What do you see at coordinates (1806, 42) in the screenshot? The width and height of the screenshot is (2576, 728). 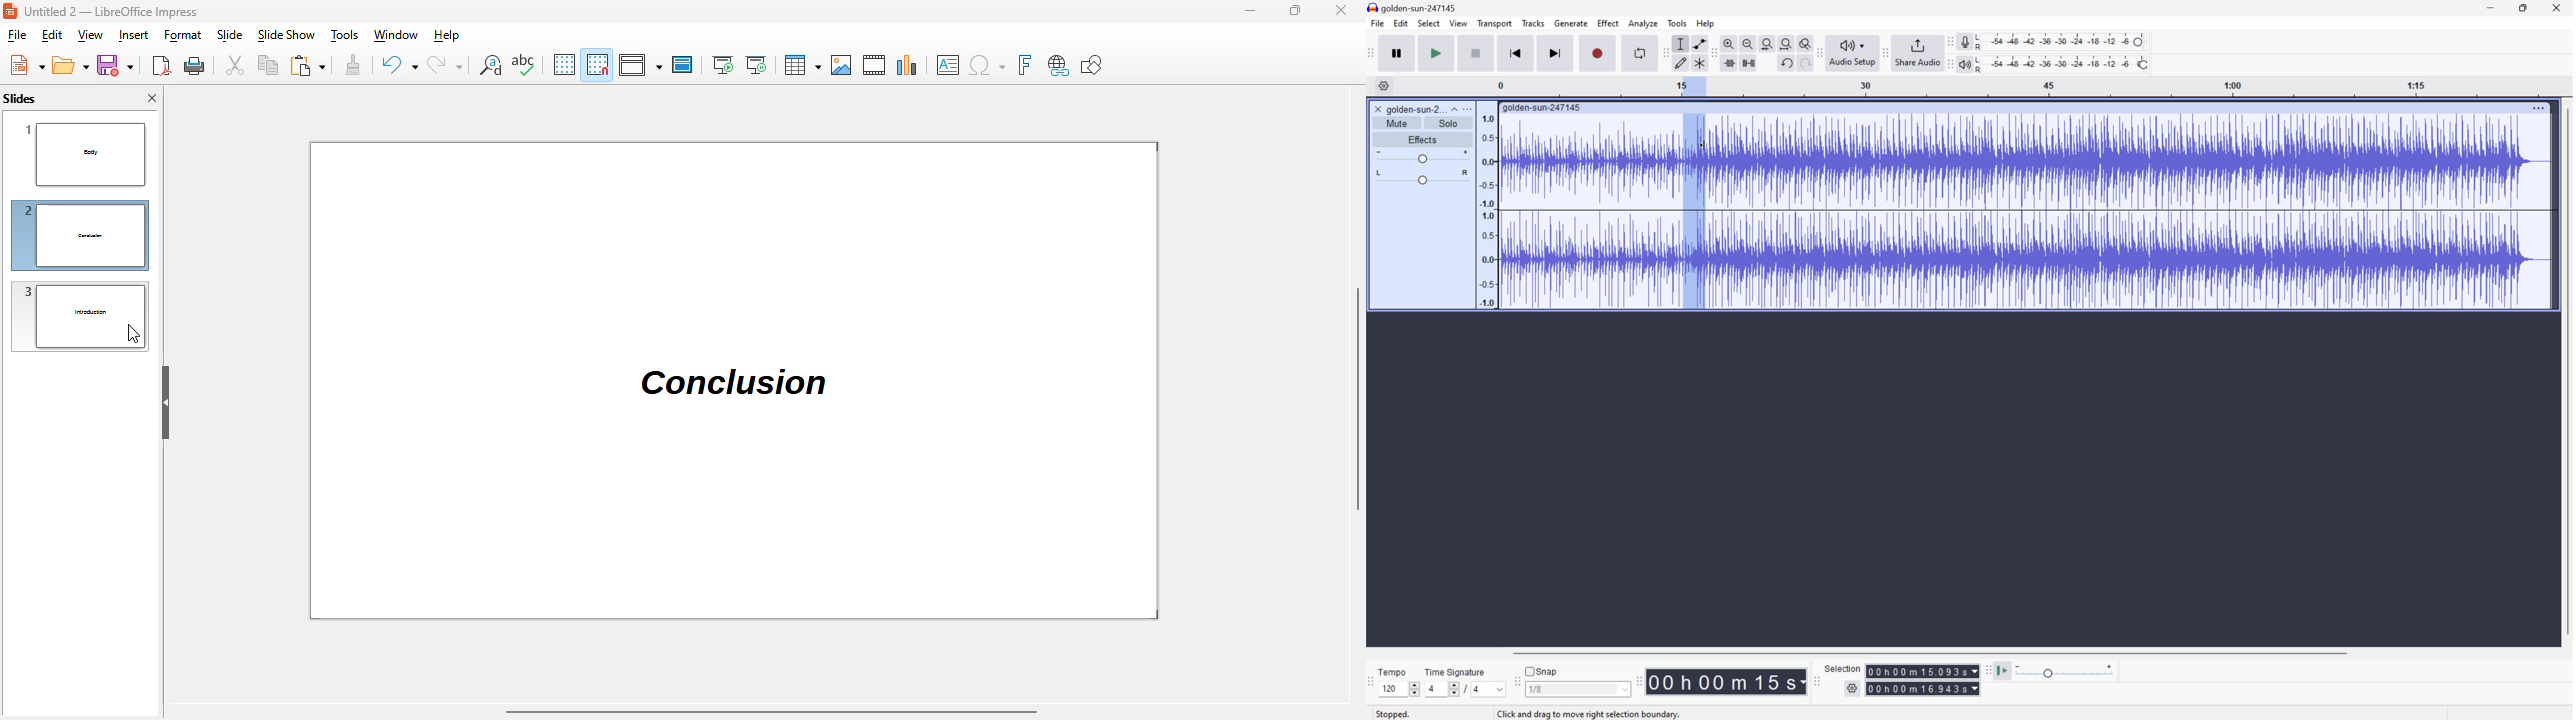 I see `Zoom toggle` at bounding box center [1806, 42].